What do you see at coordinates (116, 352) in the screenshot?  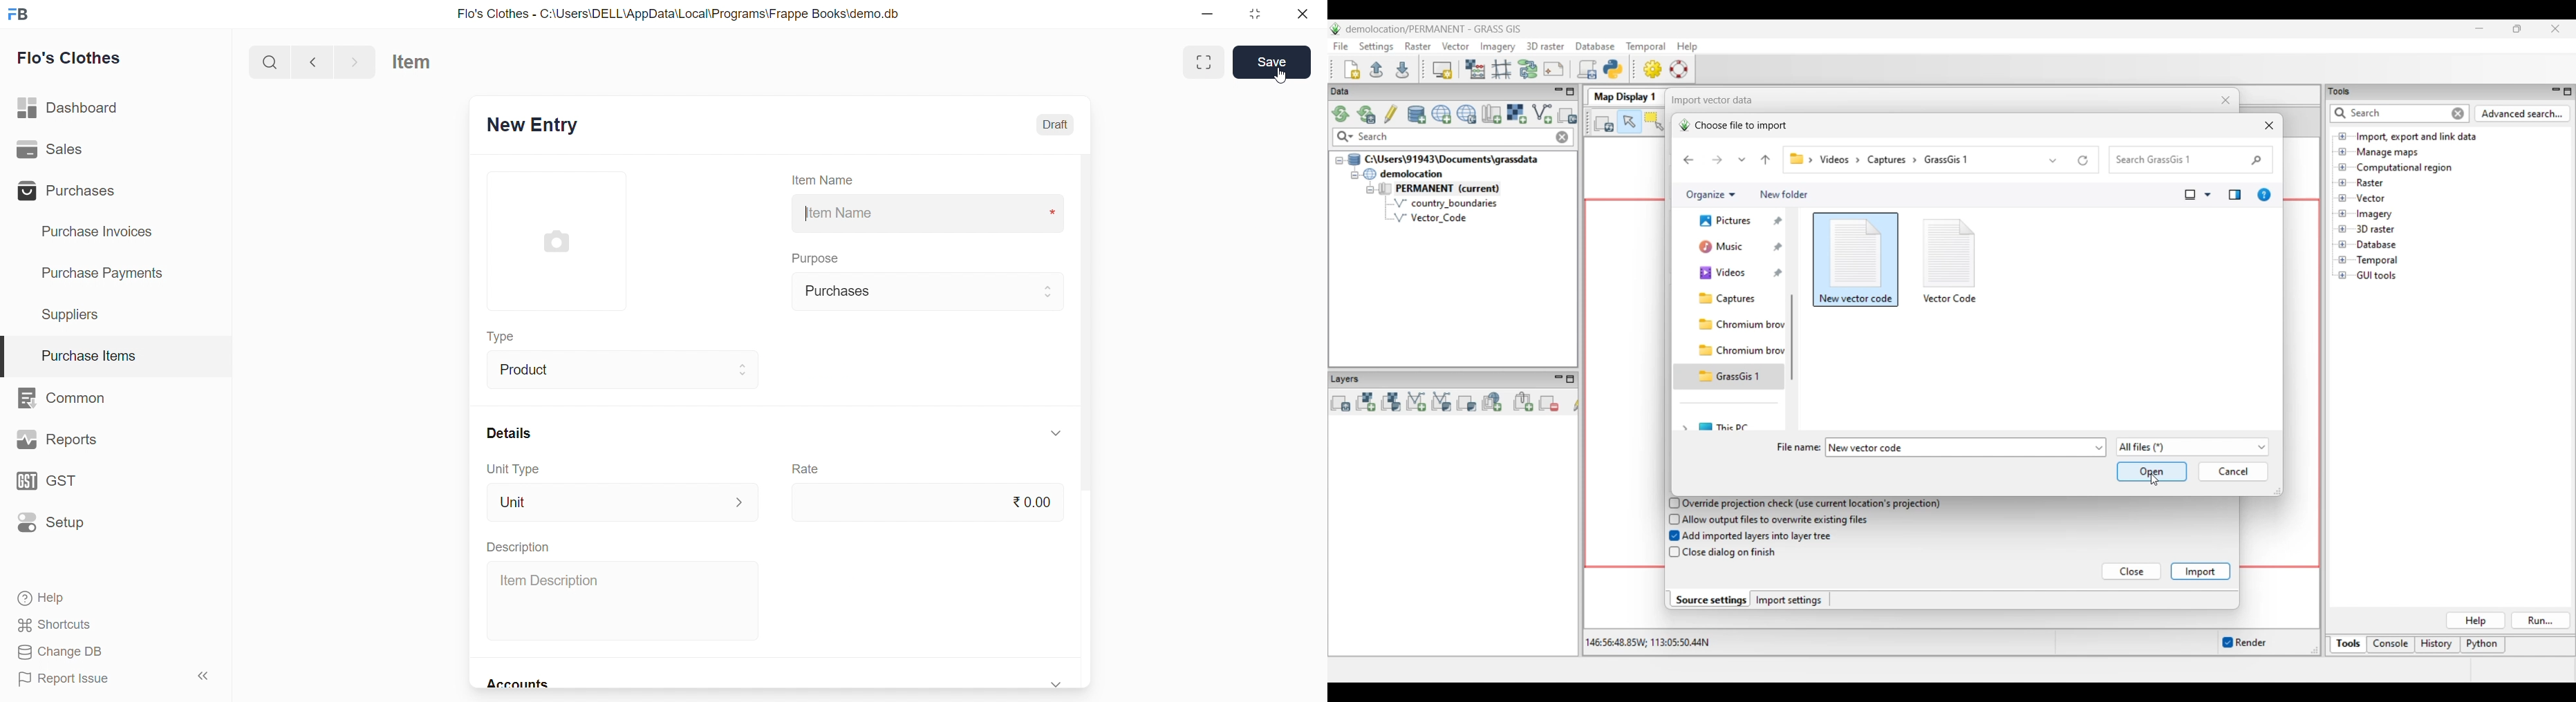 I see `Purchase Items` at bounding box center [116, 352].